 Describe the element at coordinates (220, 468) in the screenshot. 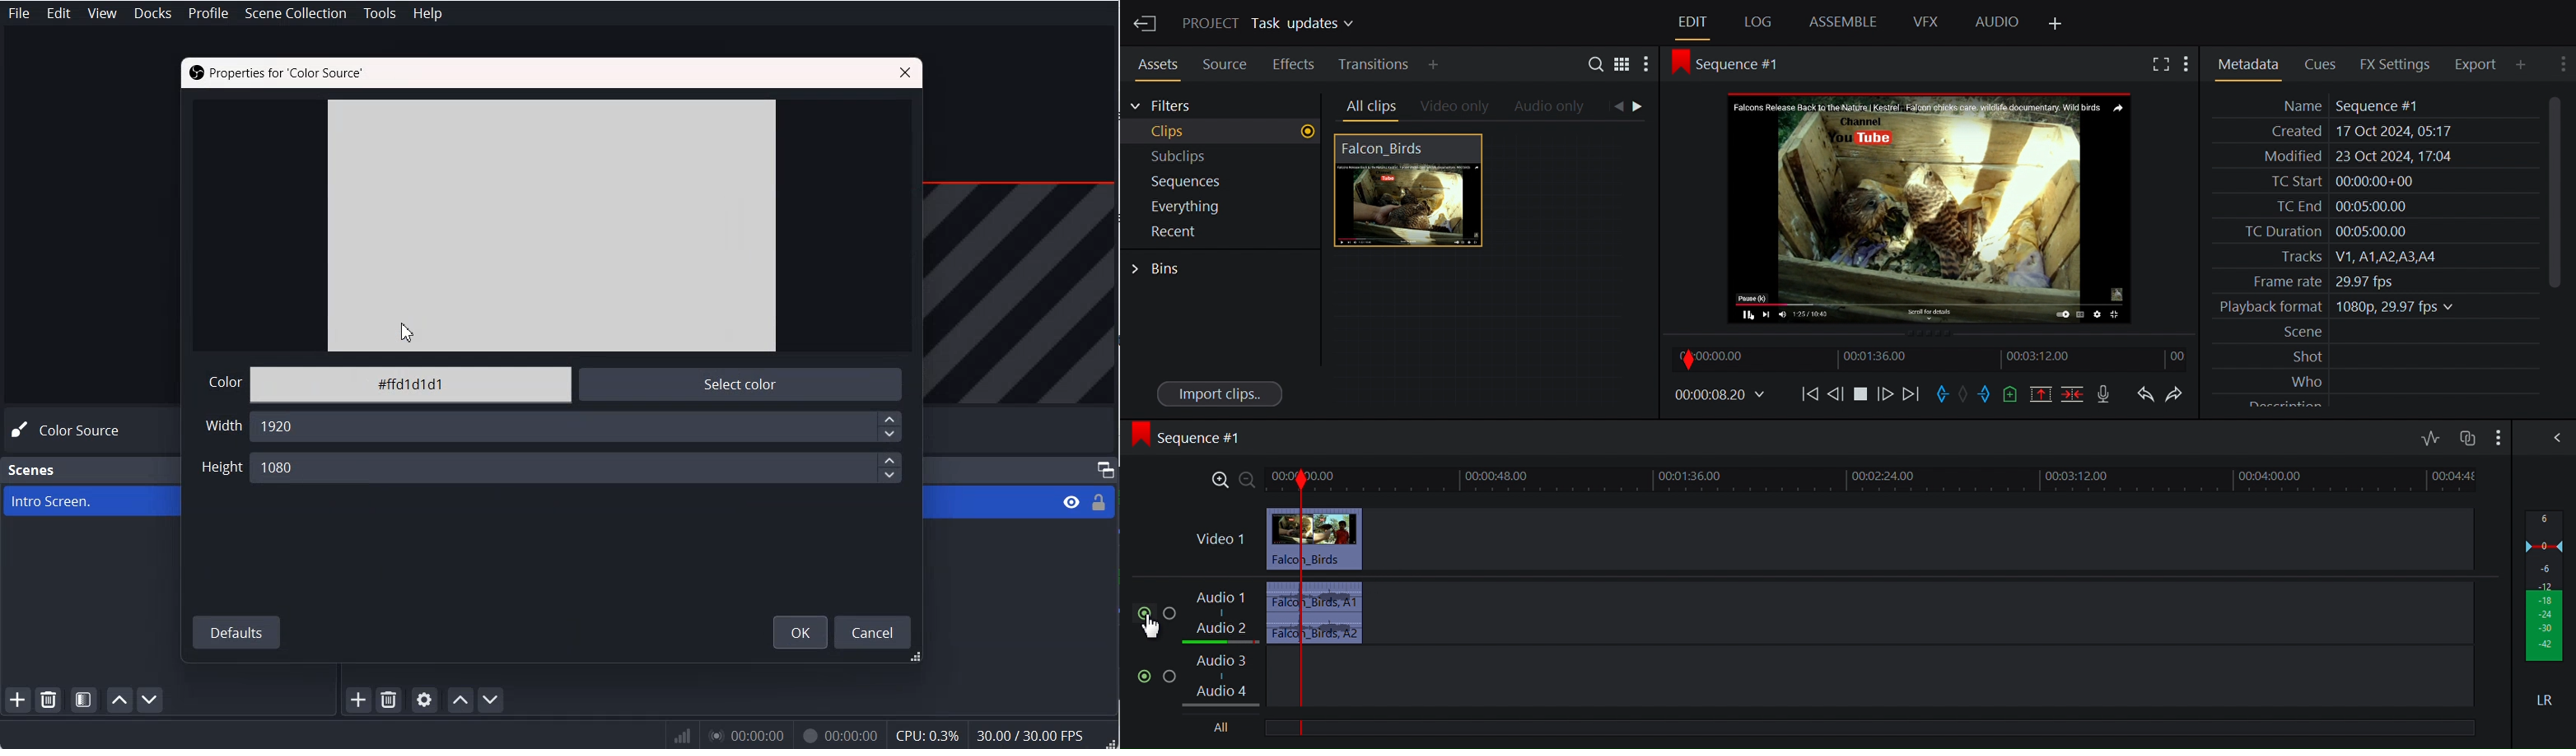

I see `height` at that location.